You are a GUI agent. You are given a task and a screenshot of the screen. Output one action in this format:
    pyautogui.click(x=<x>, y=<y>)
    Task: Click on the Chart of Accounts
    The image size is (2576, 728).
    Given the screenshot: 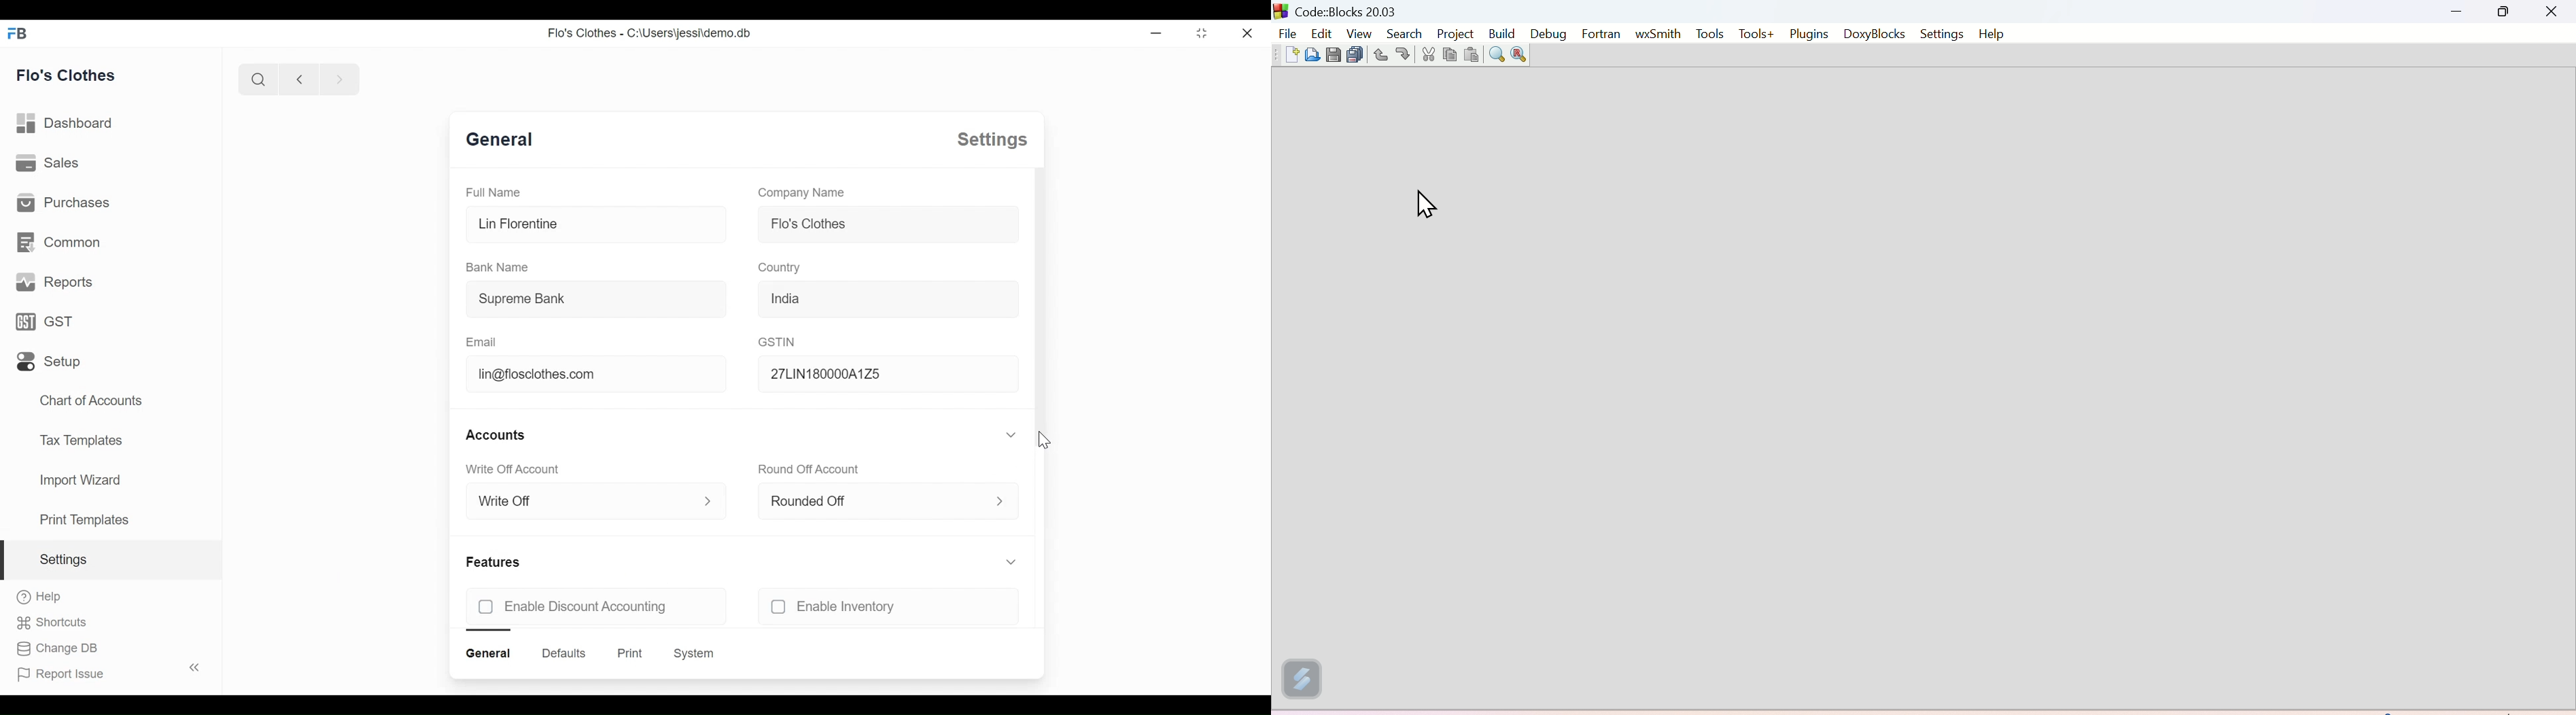 What is the action you would take?
    pyautogui.click(x=92, y=402)
    